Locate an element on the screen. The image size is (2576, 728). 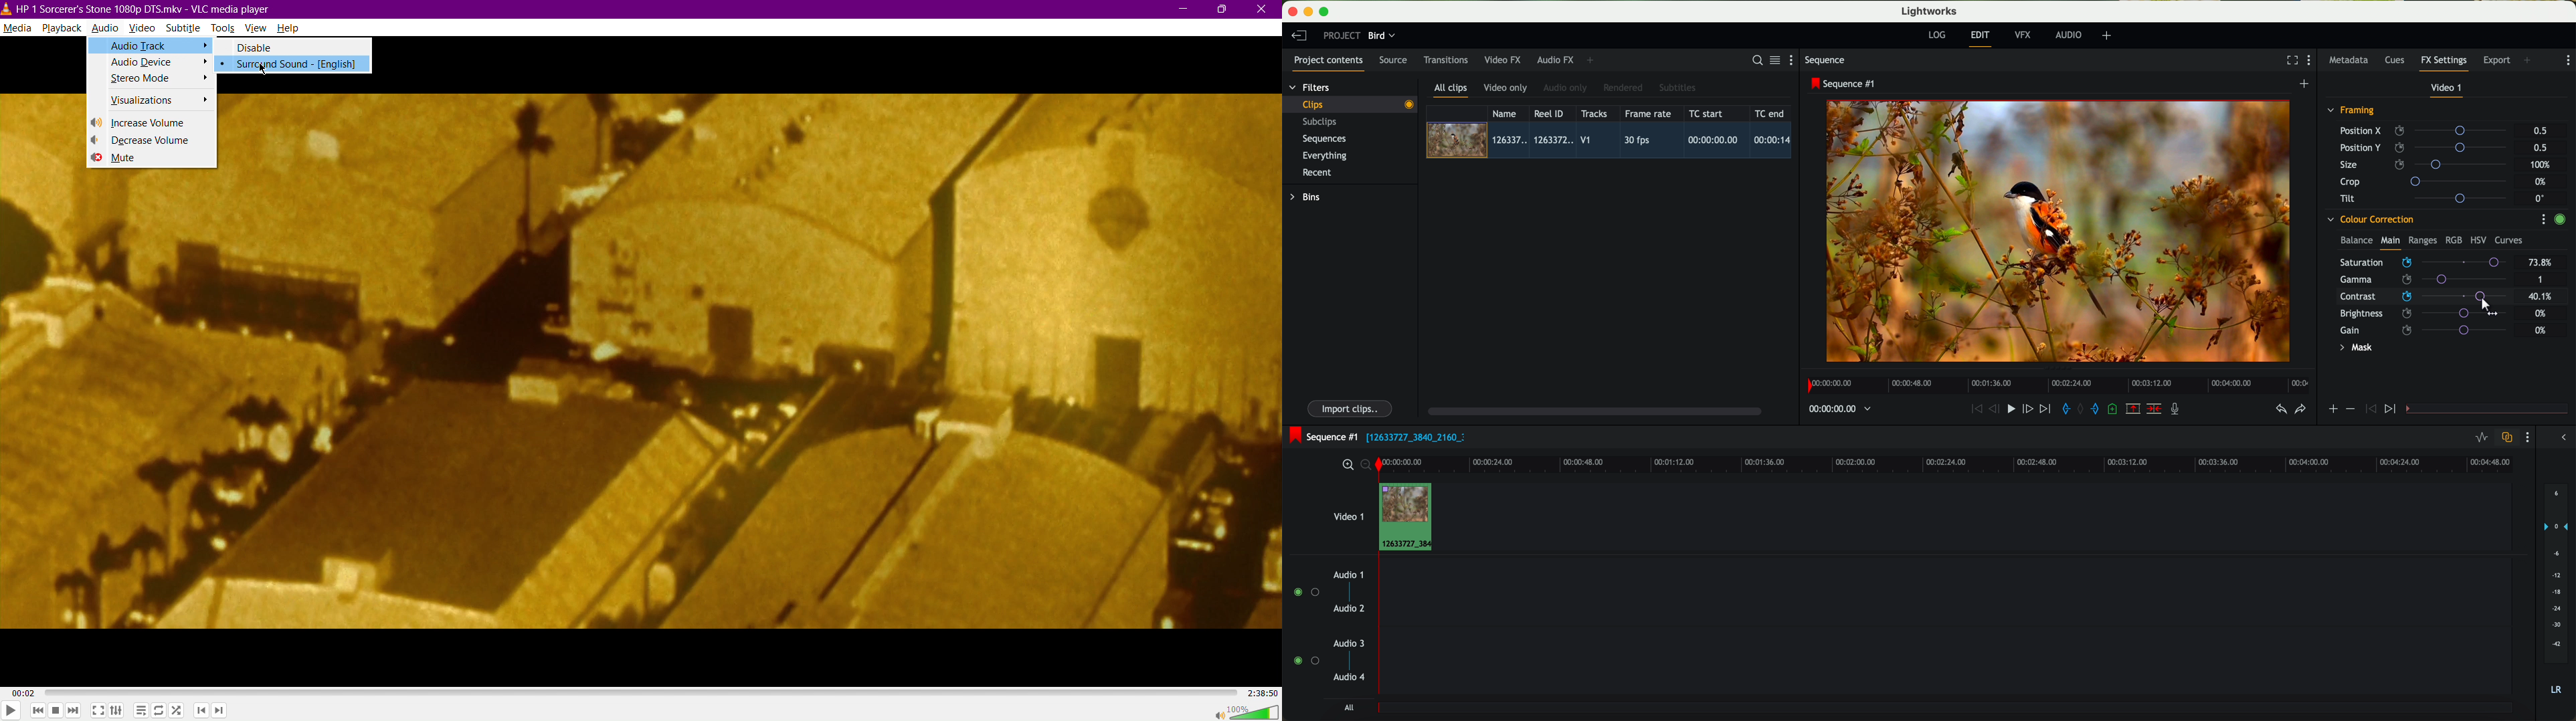
click on saturation is located at coordinates (2419, 281).